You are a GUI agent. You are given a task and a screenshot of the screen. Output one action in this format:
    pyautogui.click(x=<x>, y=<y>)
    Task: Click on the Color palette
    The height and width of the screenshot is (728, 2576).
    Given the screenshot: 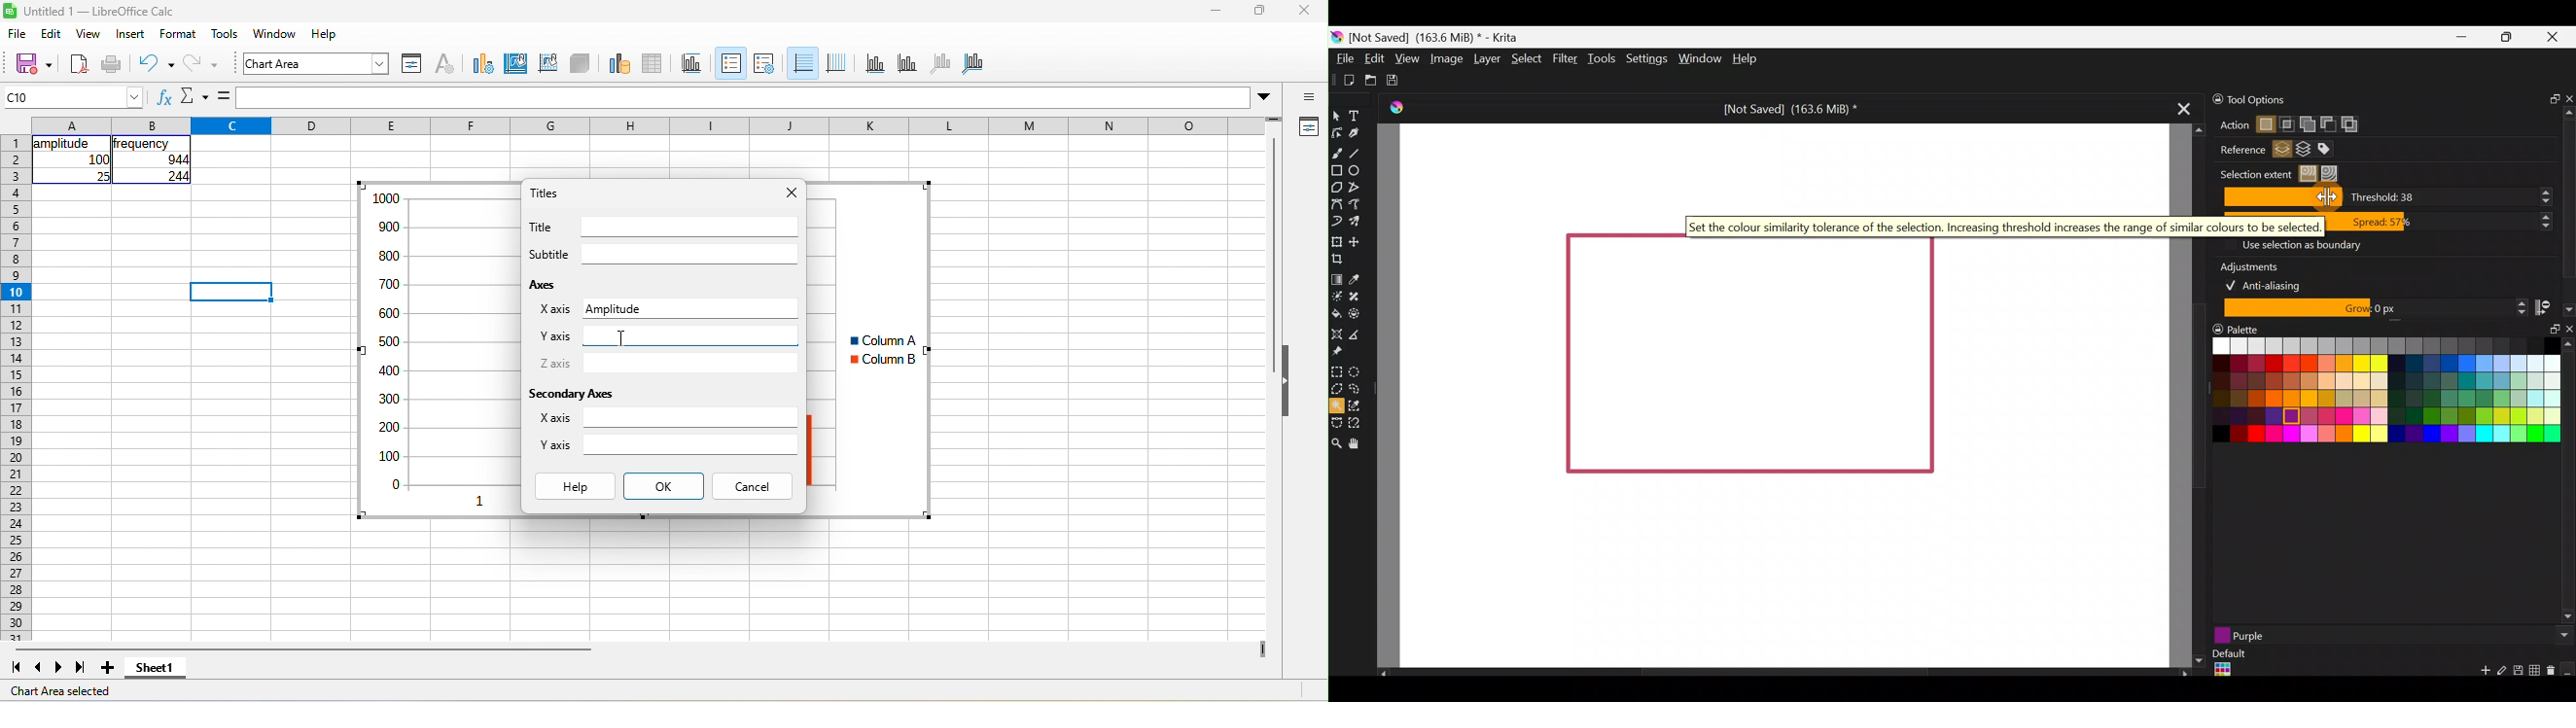 What is the action you would take?
    pyautogui.click(x=2374, y=393)
    